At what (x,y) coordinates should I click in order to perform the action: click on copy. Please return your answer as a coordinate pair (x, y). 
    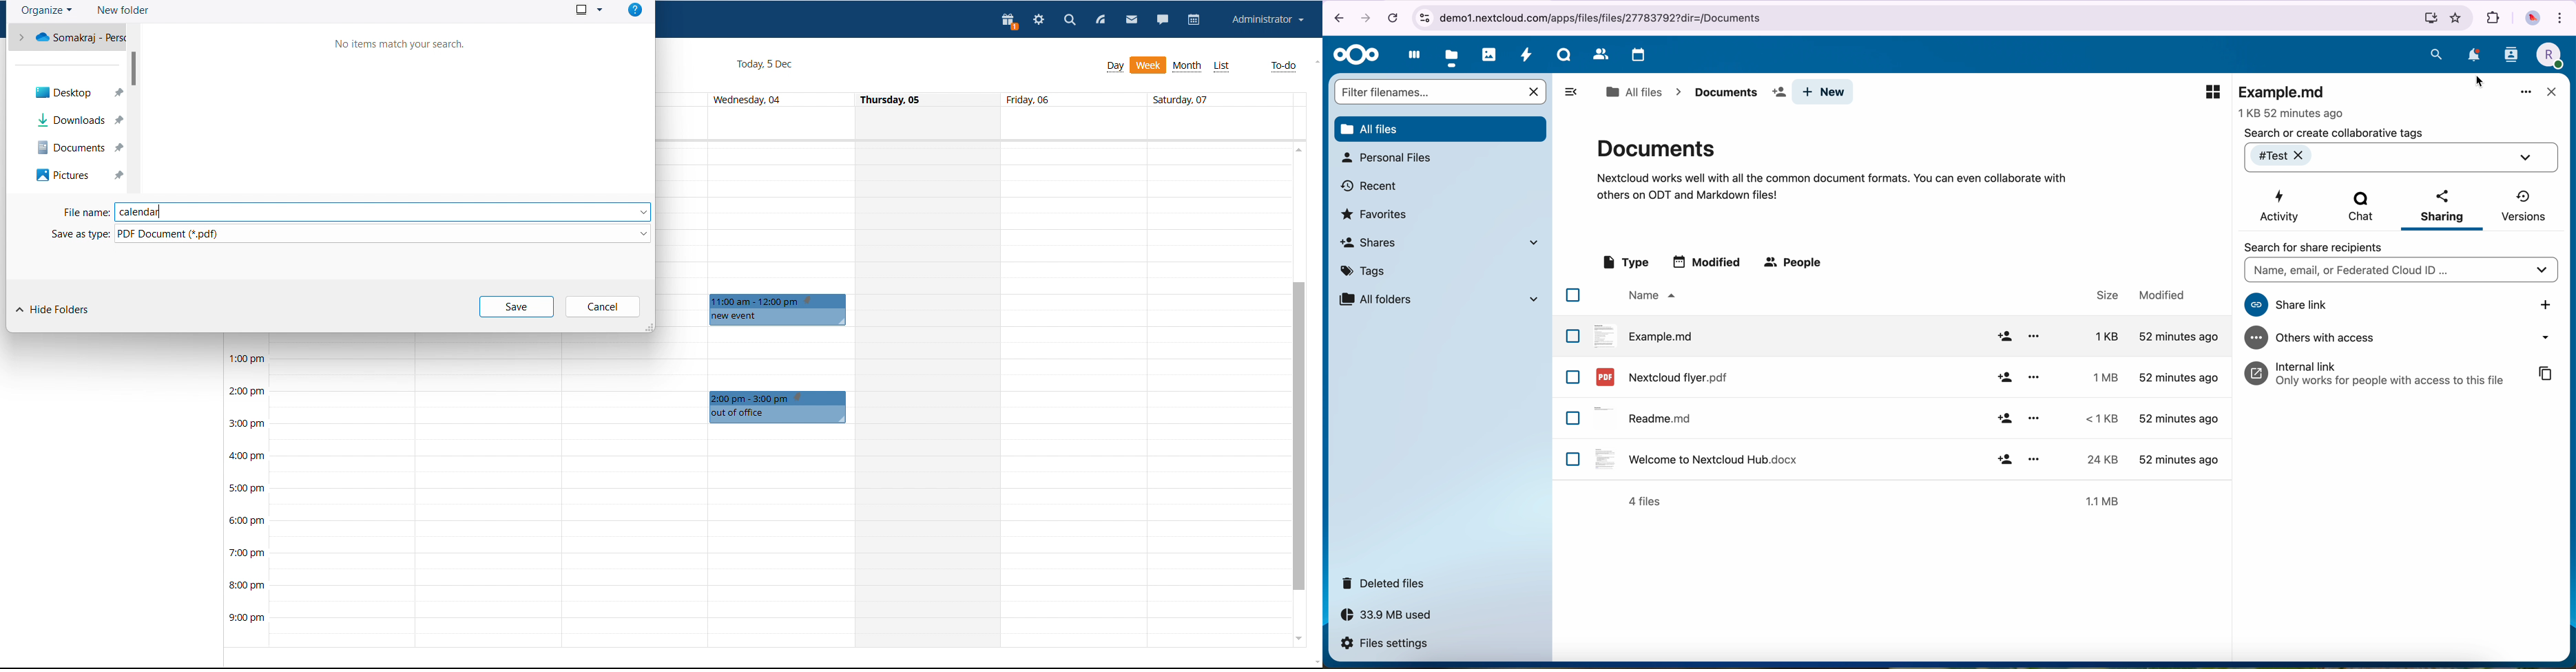
    Looking at the image, I should click on (2547, 375).